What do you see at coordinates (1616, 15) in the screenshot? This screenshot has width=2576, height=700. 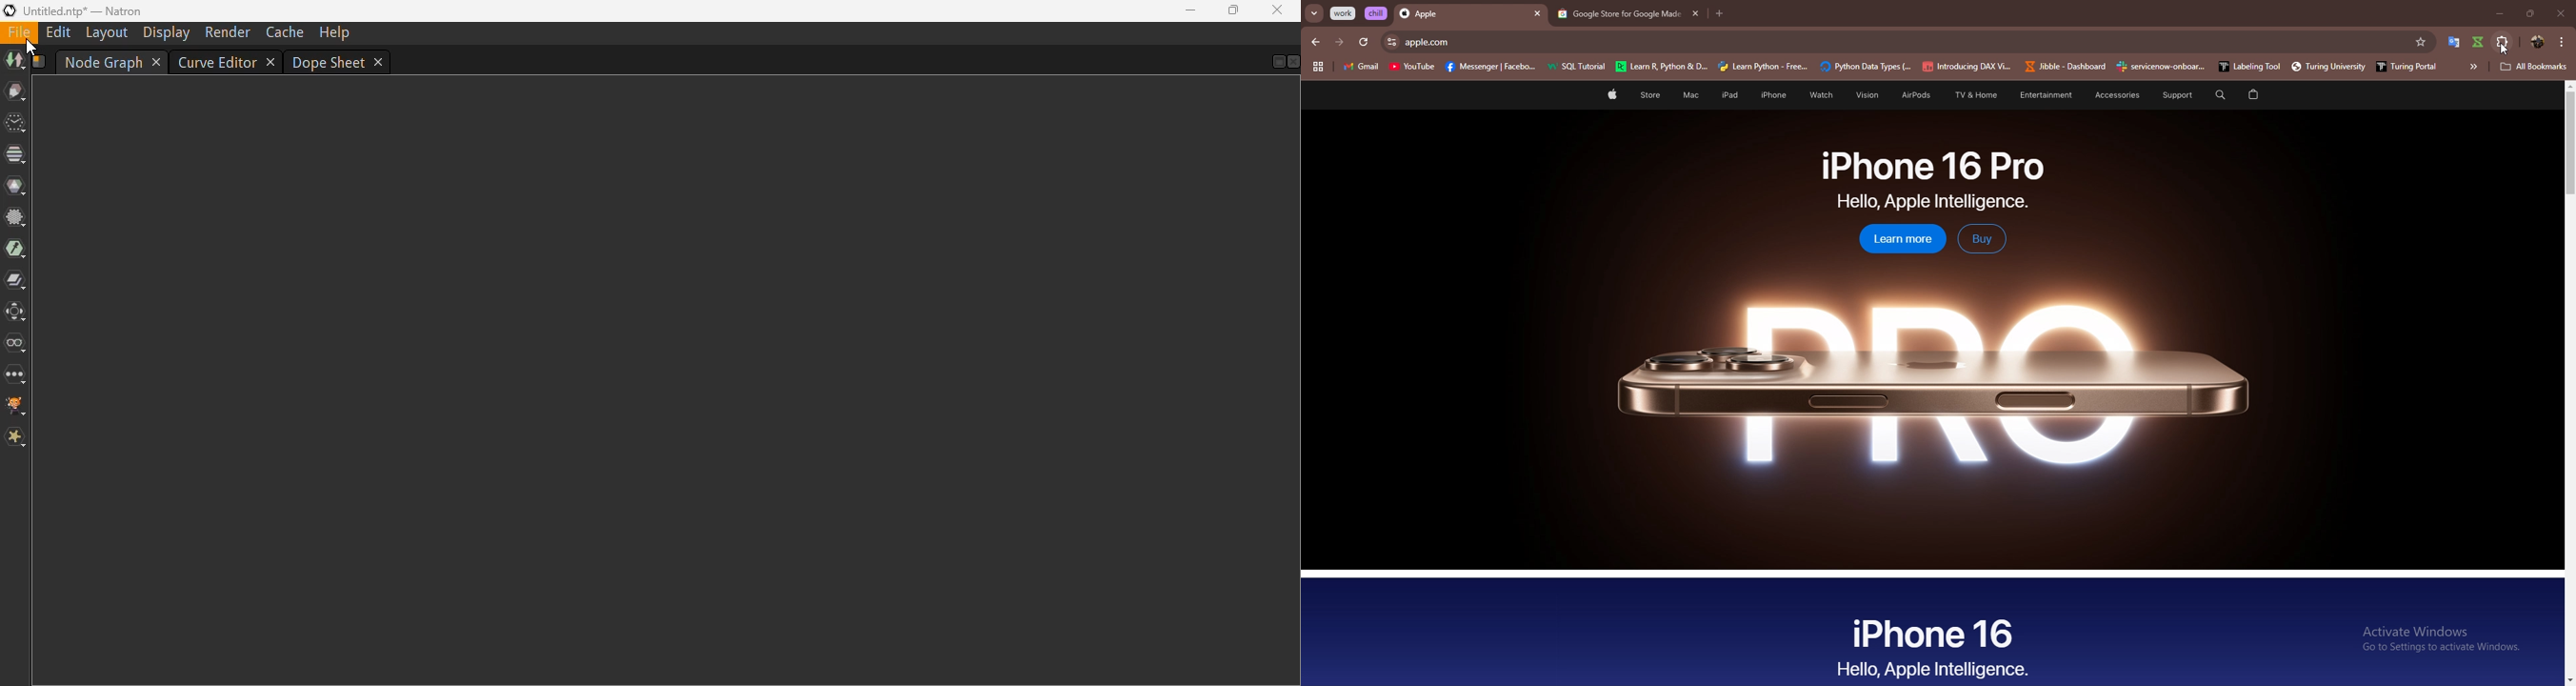 I see `@ Google Store for Google Mad` at bounding box center [1616, 15].